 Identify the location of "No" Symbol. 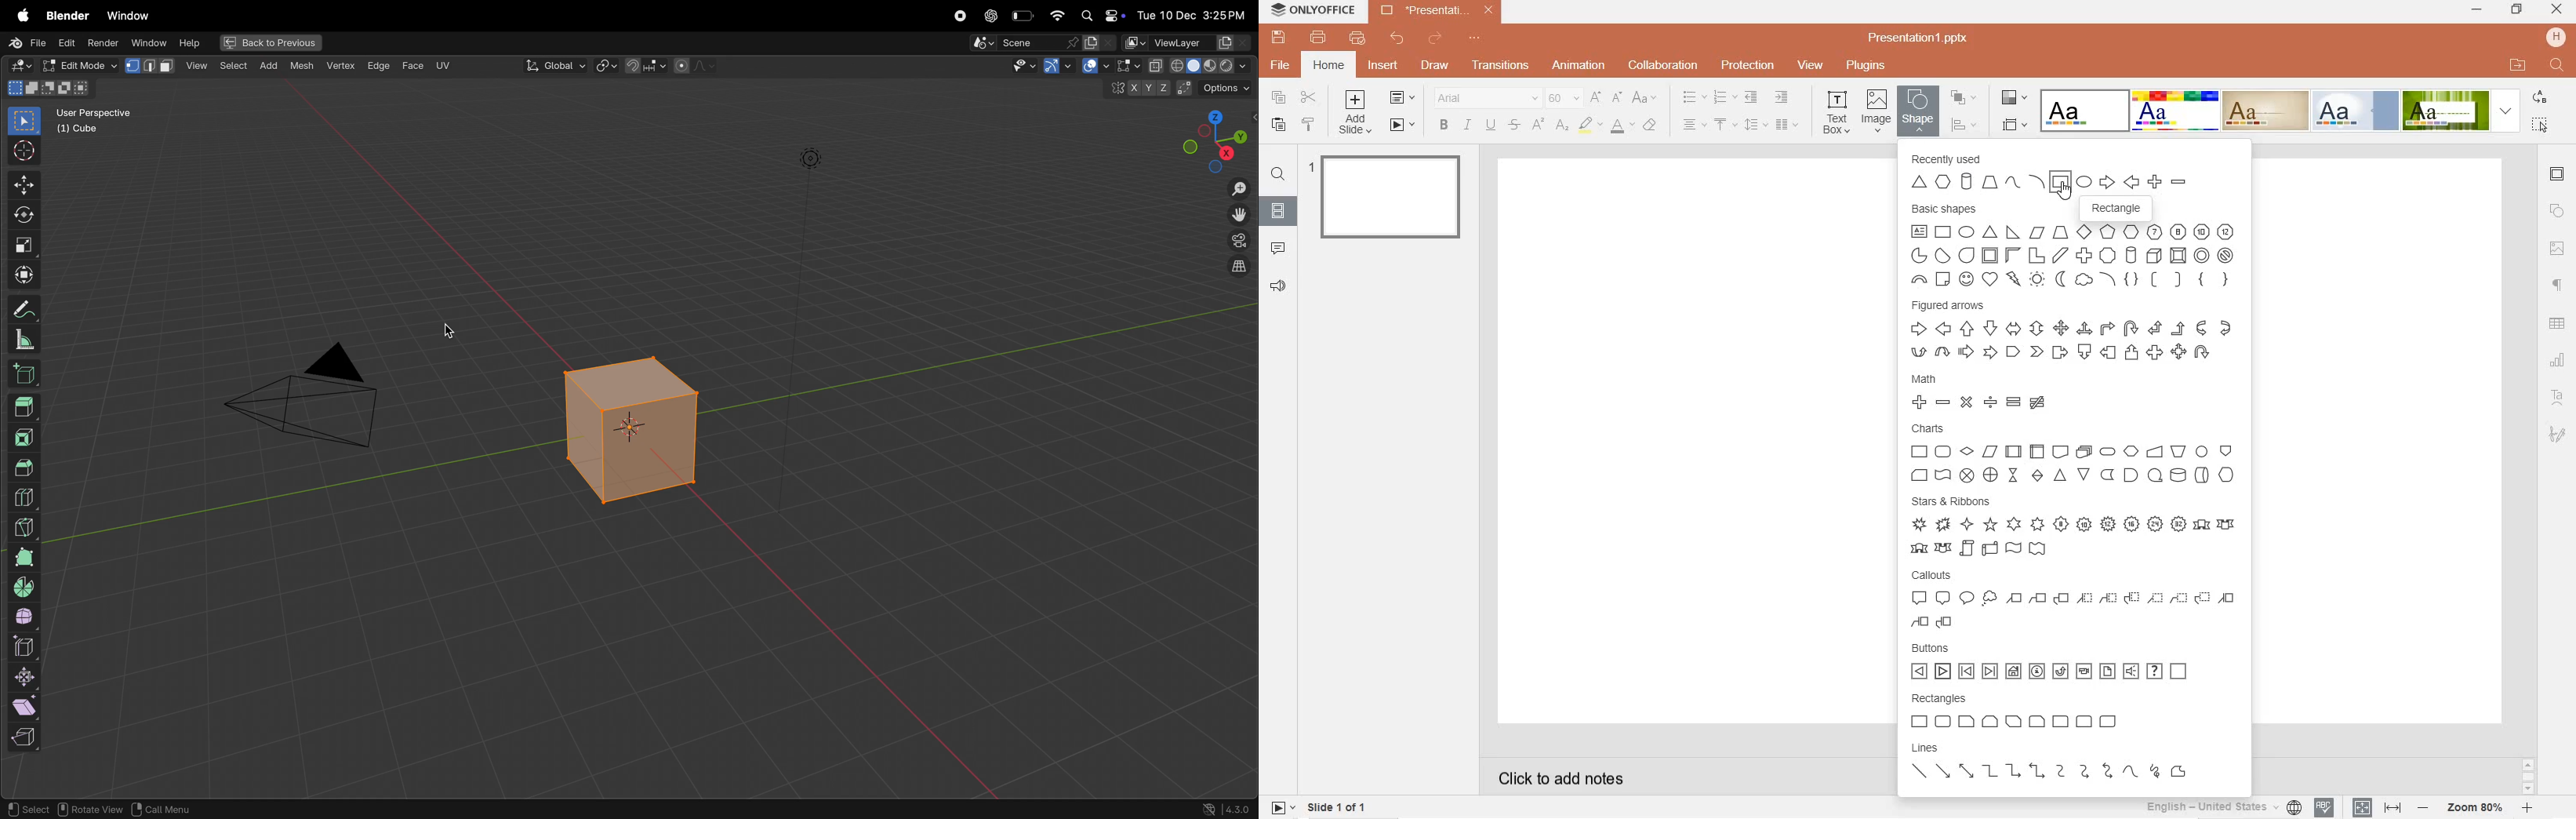
(2225, 257).